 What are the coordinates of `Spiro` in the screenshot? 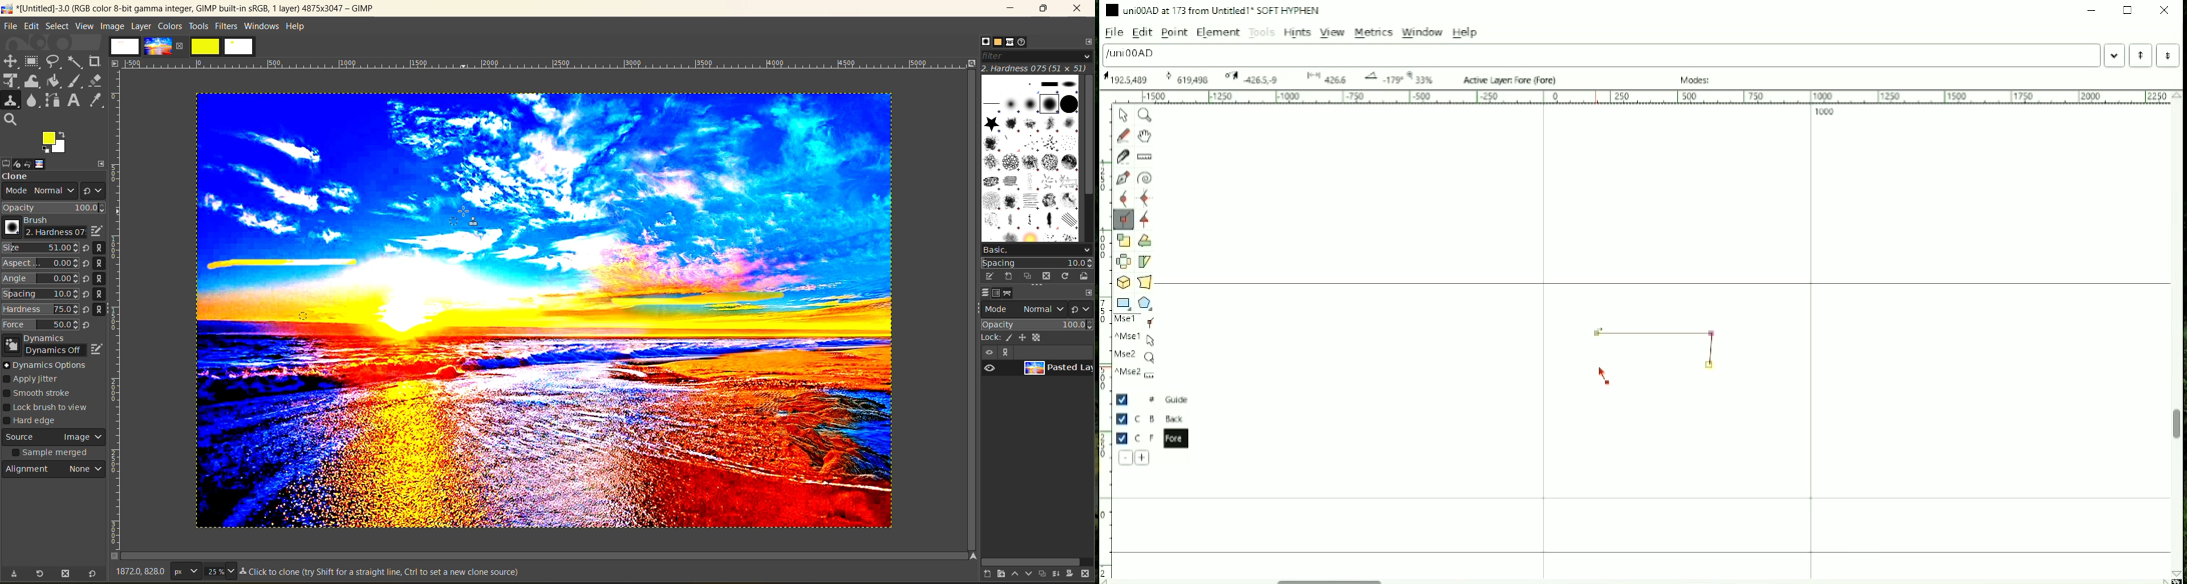 It's located at (1146, 178).